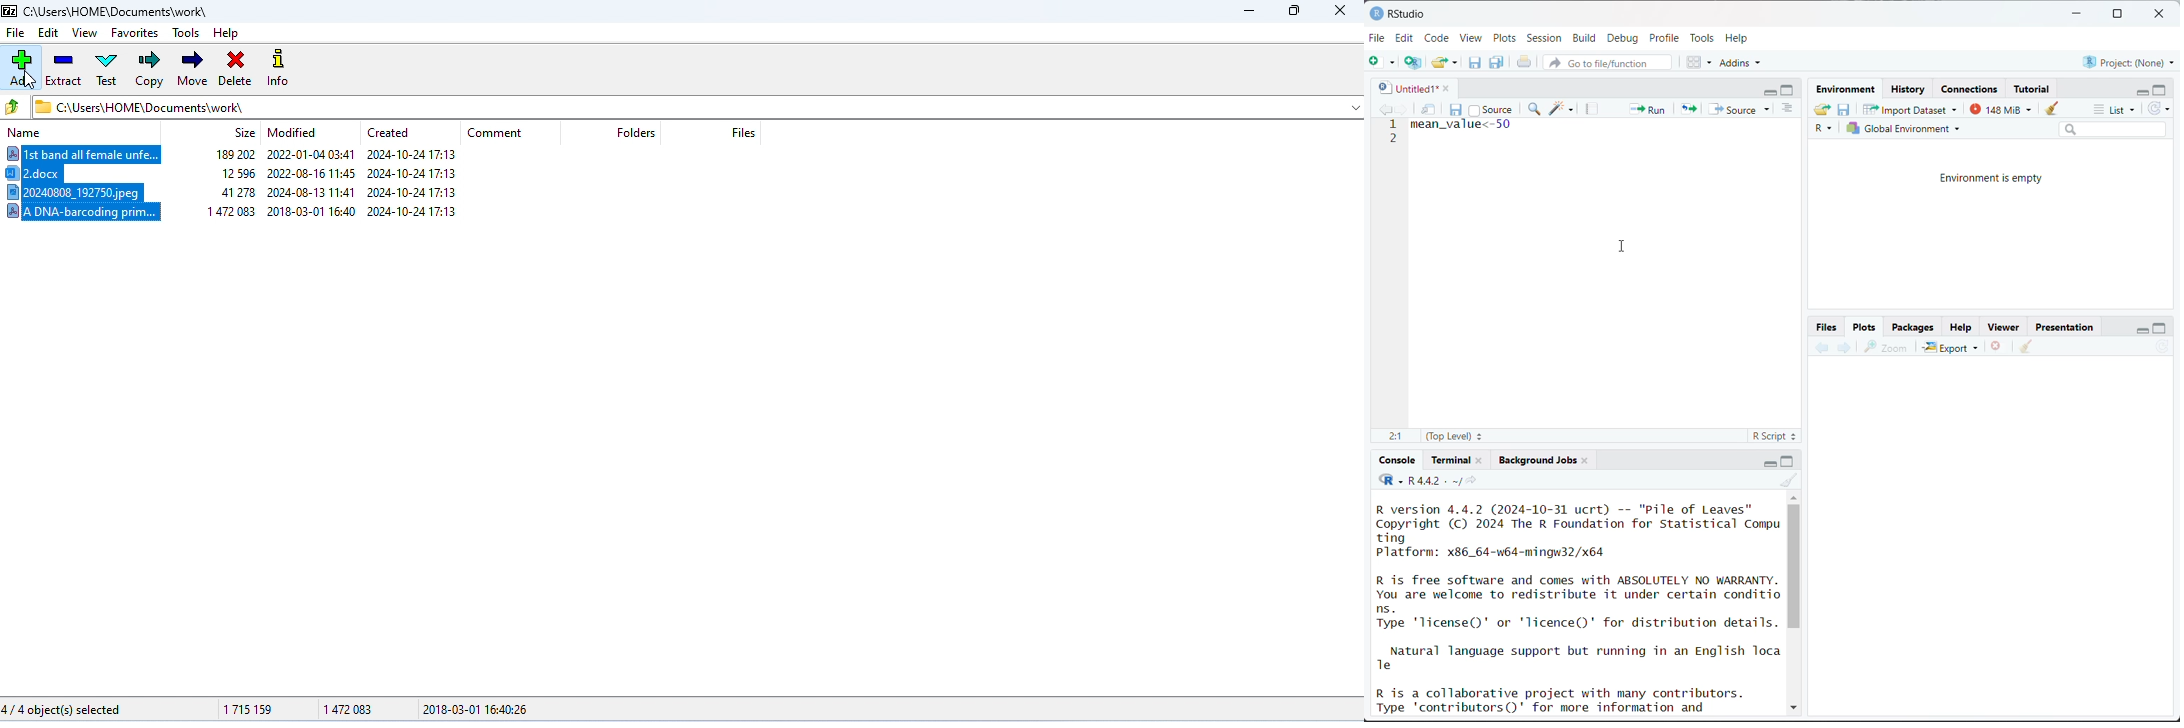  I want to click on show document outline, so click(1790, 110).